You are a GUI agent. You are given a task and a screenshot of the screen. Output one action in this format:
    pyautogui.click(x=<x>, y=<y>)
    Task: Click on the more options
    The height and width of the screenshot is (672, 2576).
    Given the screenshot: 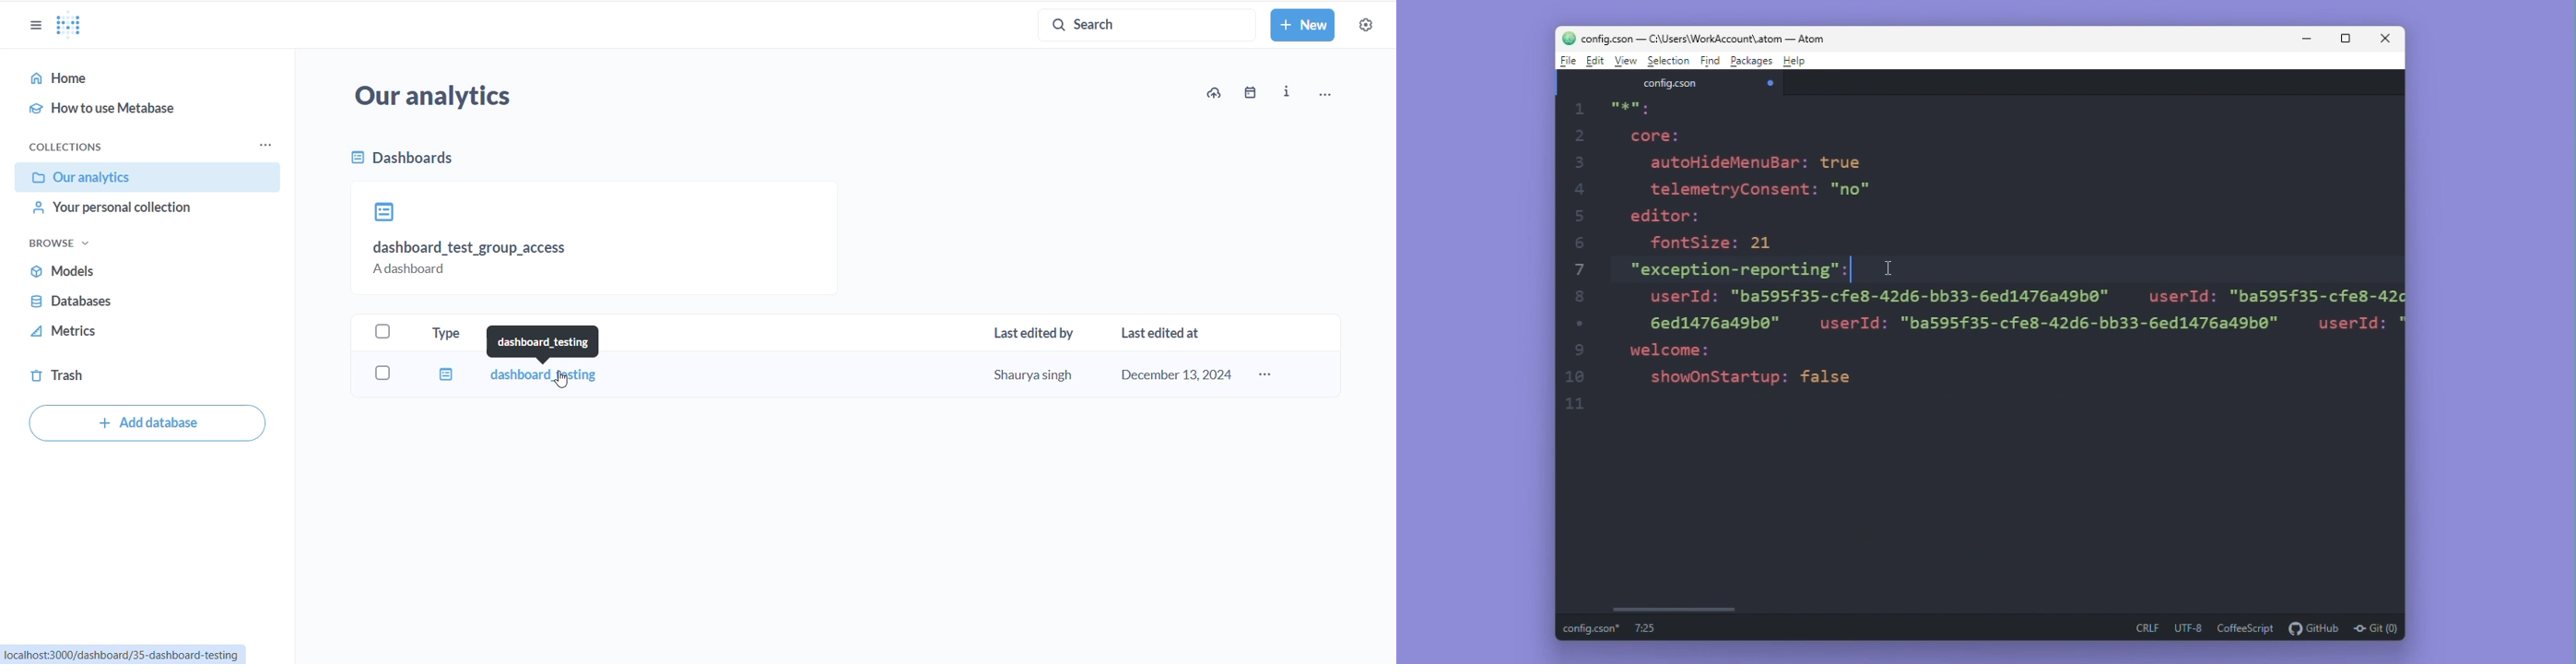 What is the action you would take?
    pyautogui.click(x=1270, y=376)
    